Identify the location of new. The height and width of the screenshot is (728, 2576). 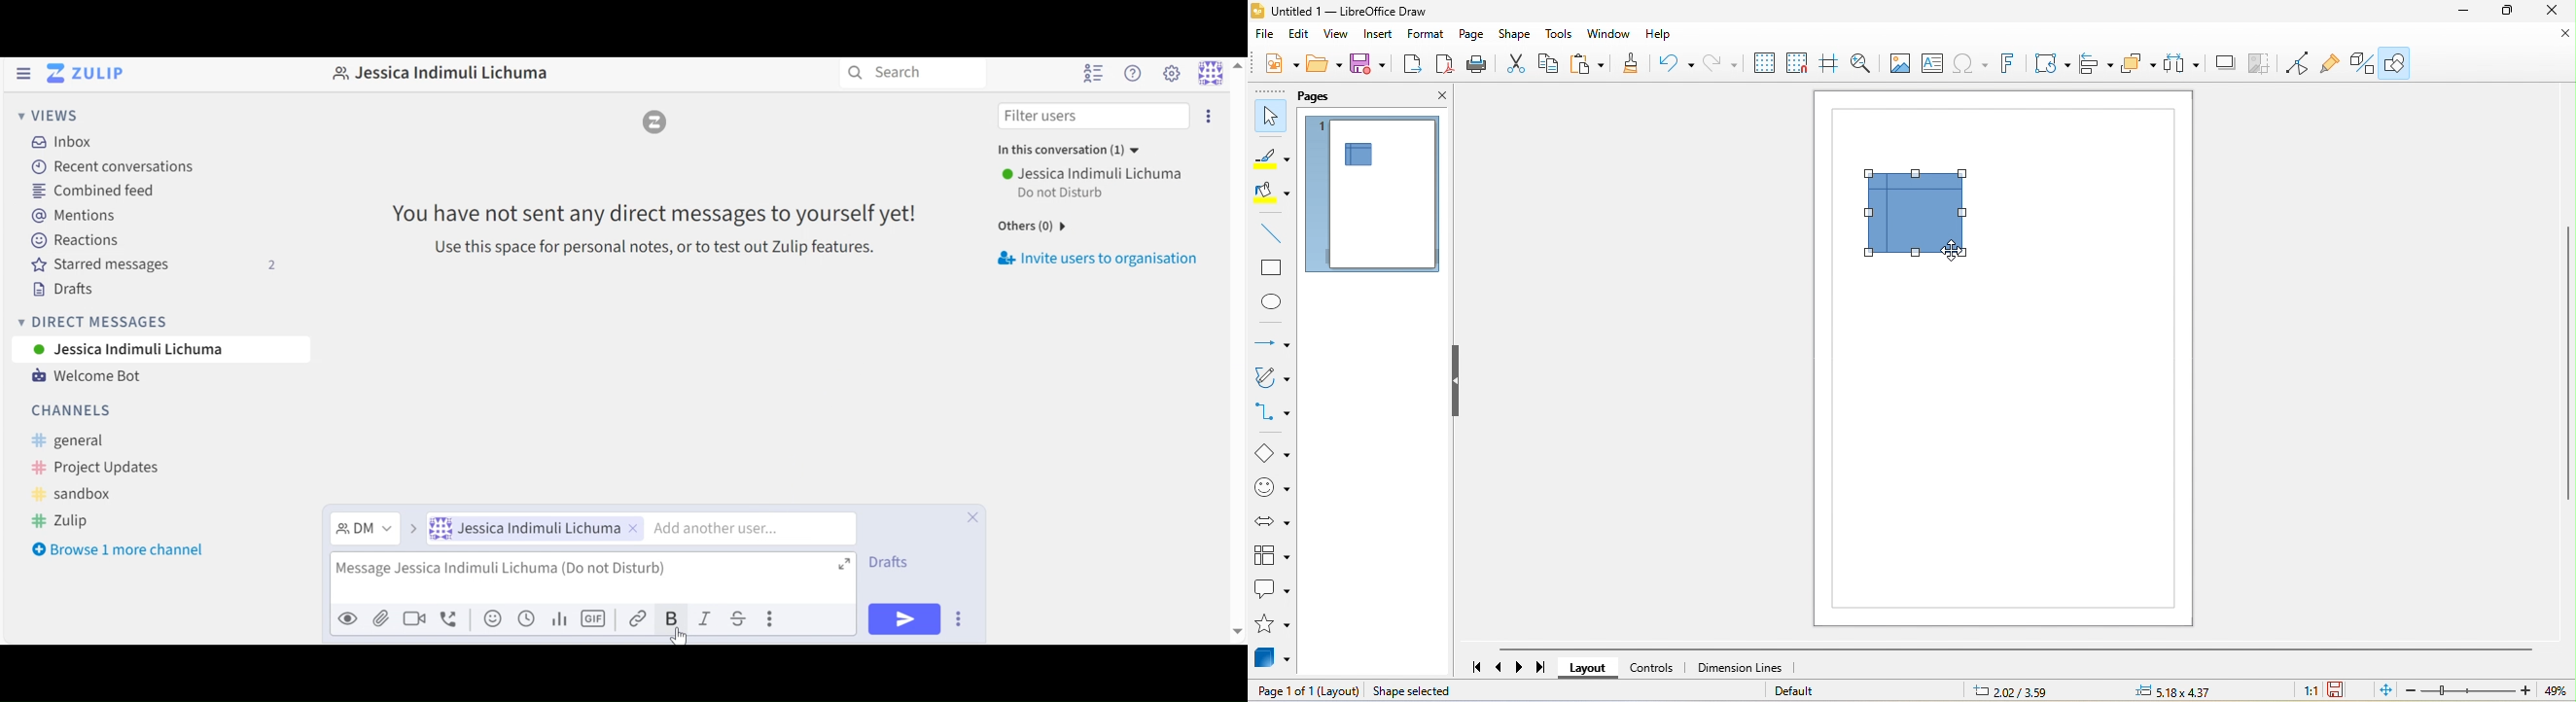
(1282, 62).